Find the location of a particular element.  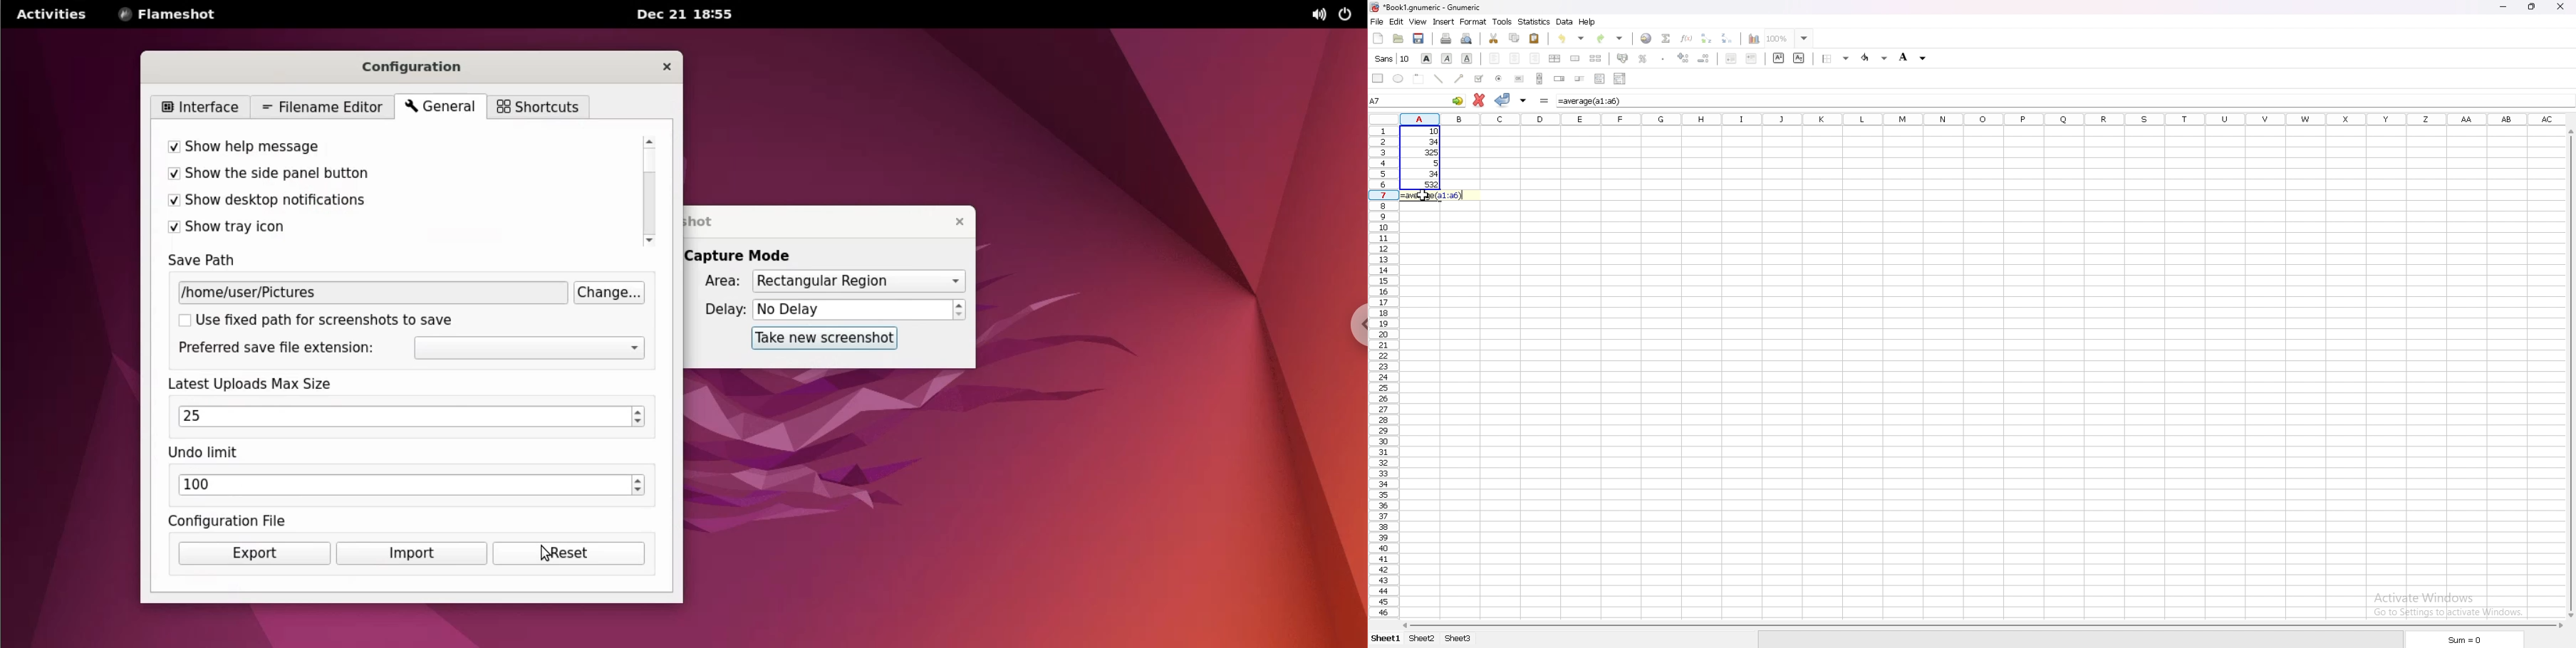

radio button is located at coordinates (1499, 79).